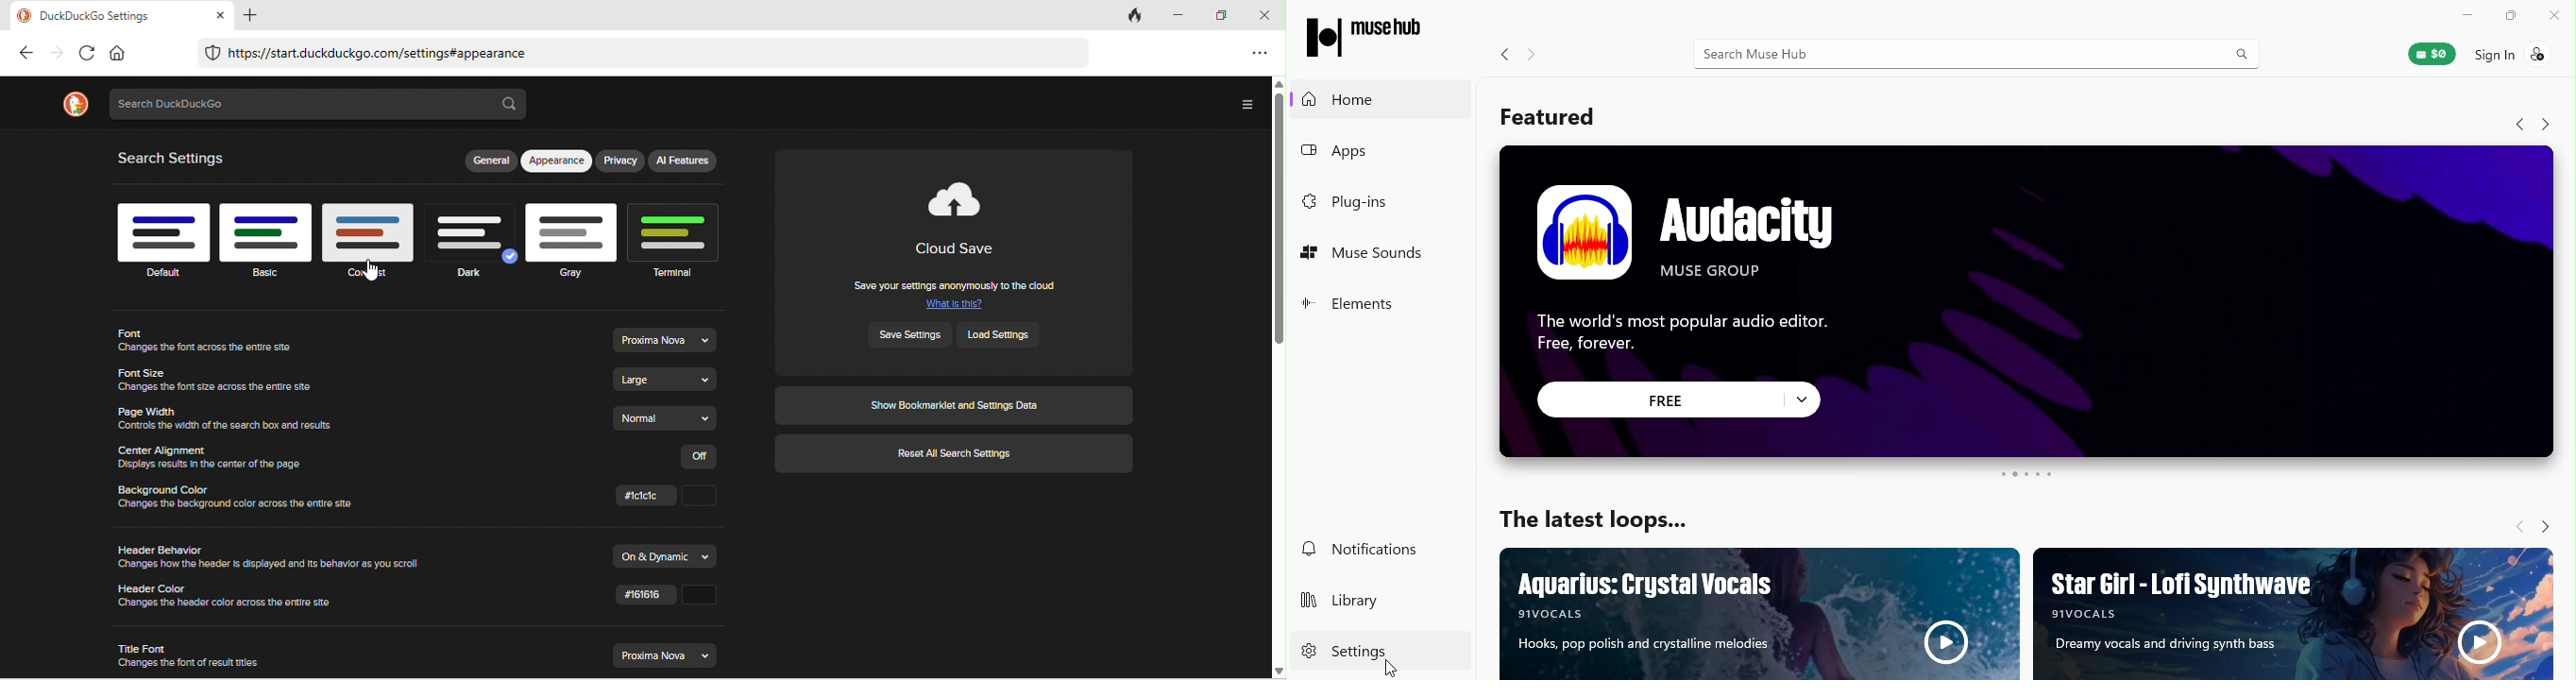  I want to click on forward, so click(56, 53).